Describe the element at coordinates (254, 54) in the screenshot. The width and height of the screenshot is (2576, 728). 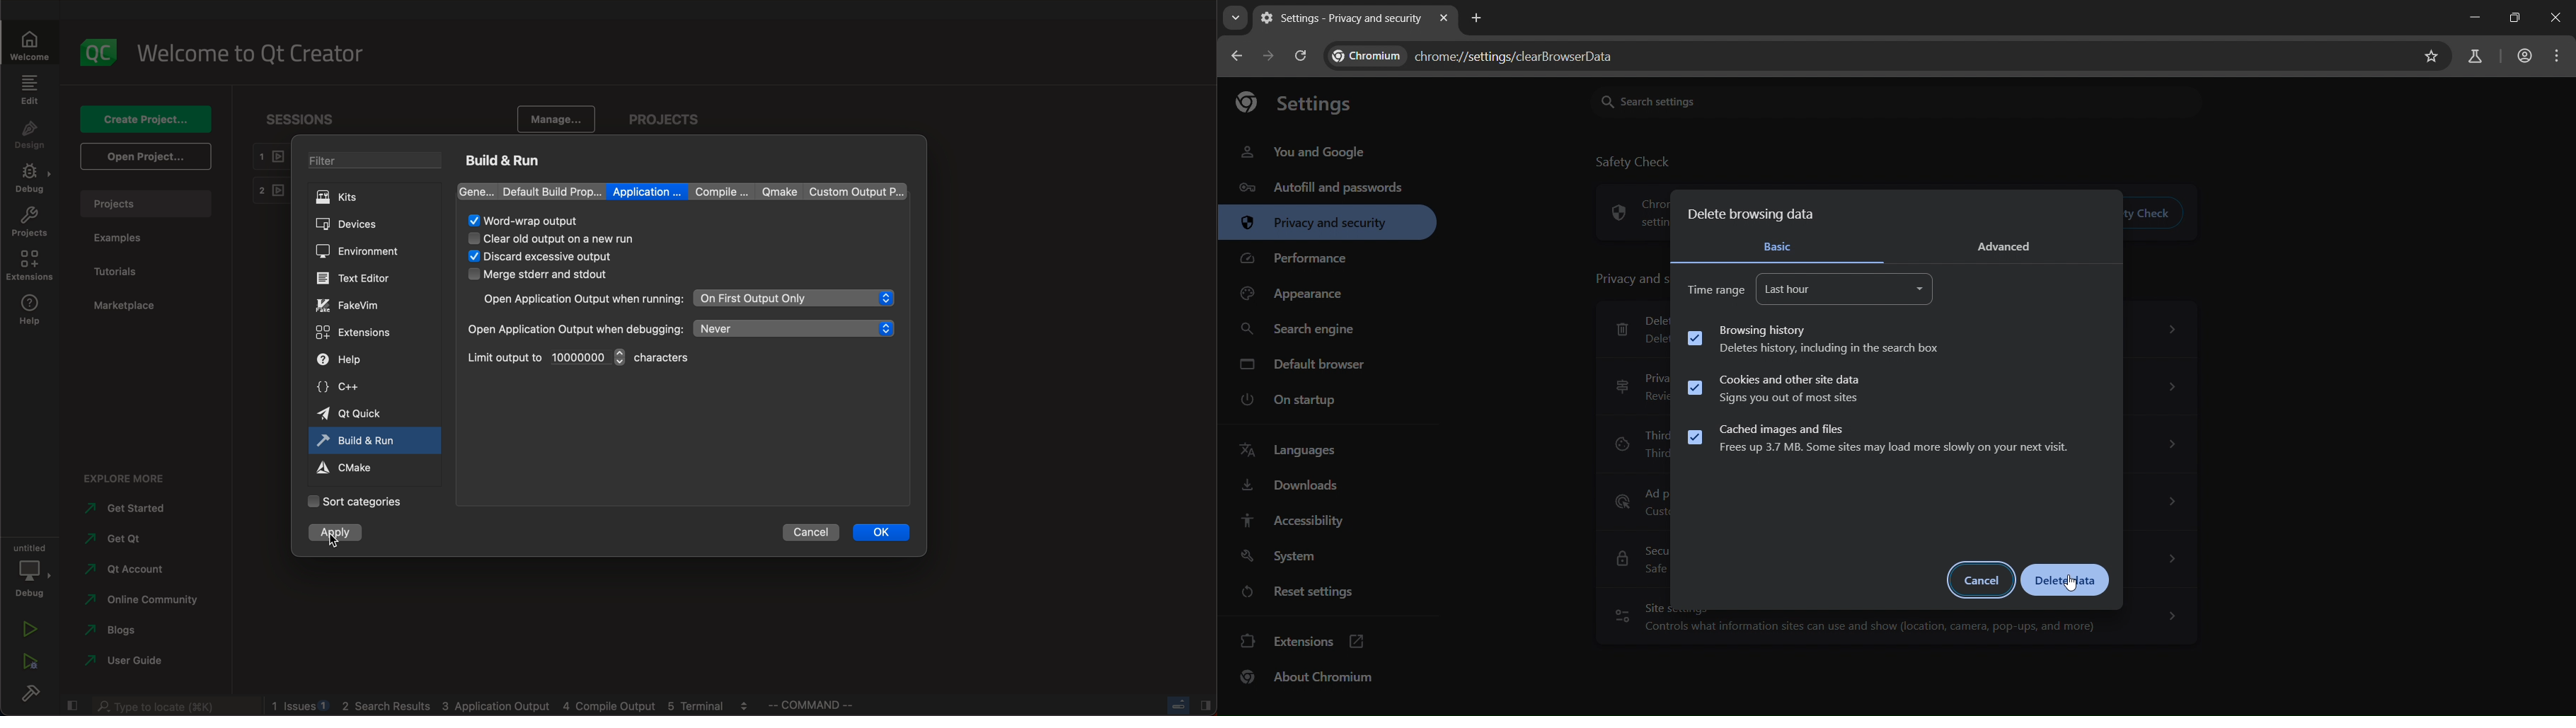
I see `welcome` at that location.